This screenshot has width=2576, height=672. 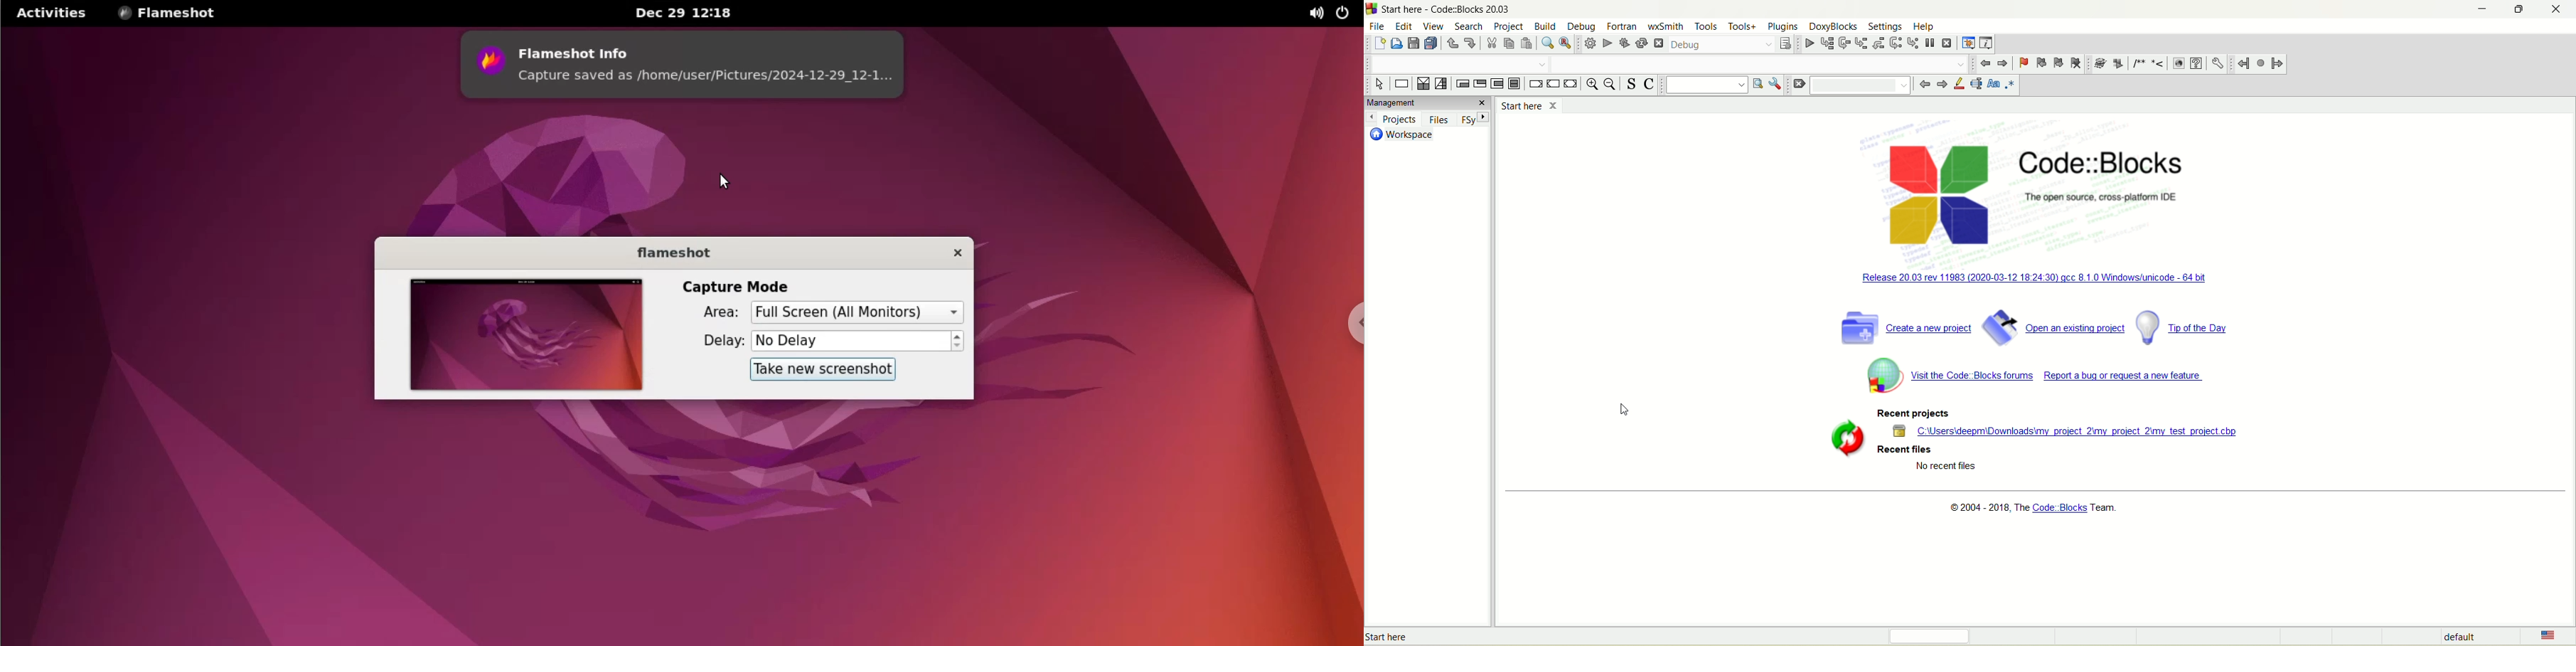 I want to click on logo, so click(x=1944, y=196).